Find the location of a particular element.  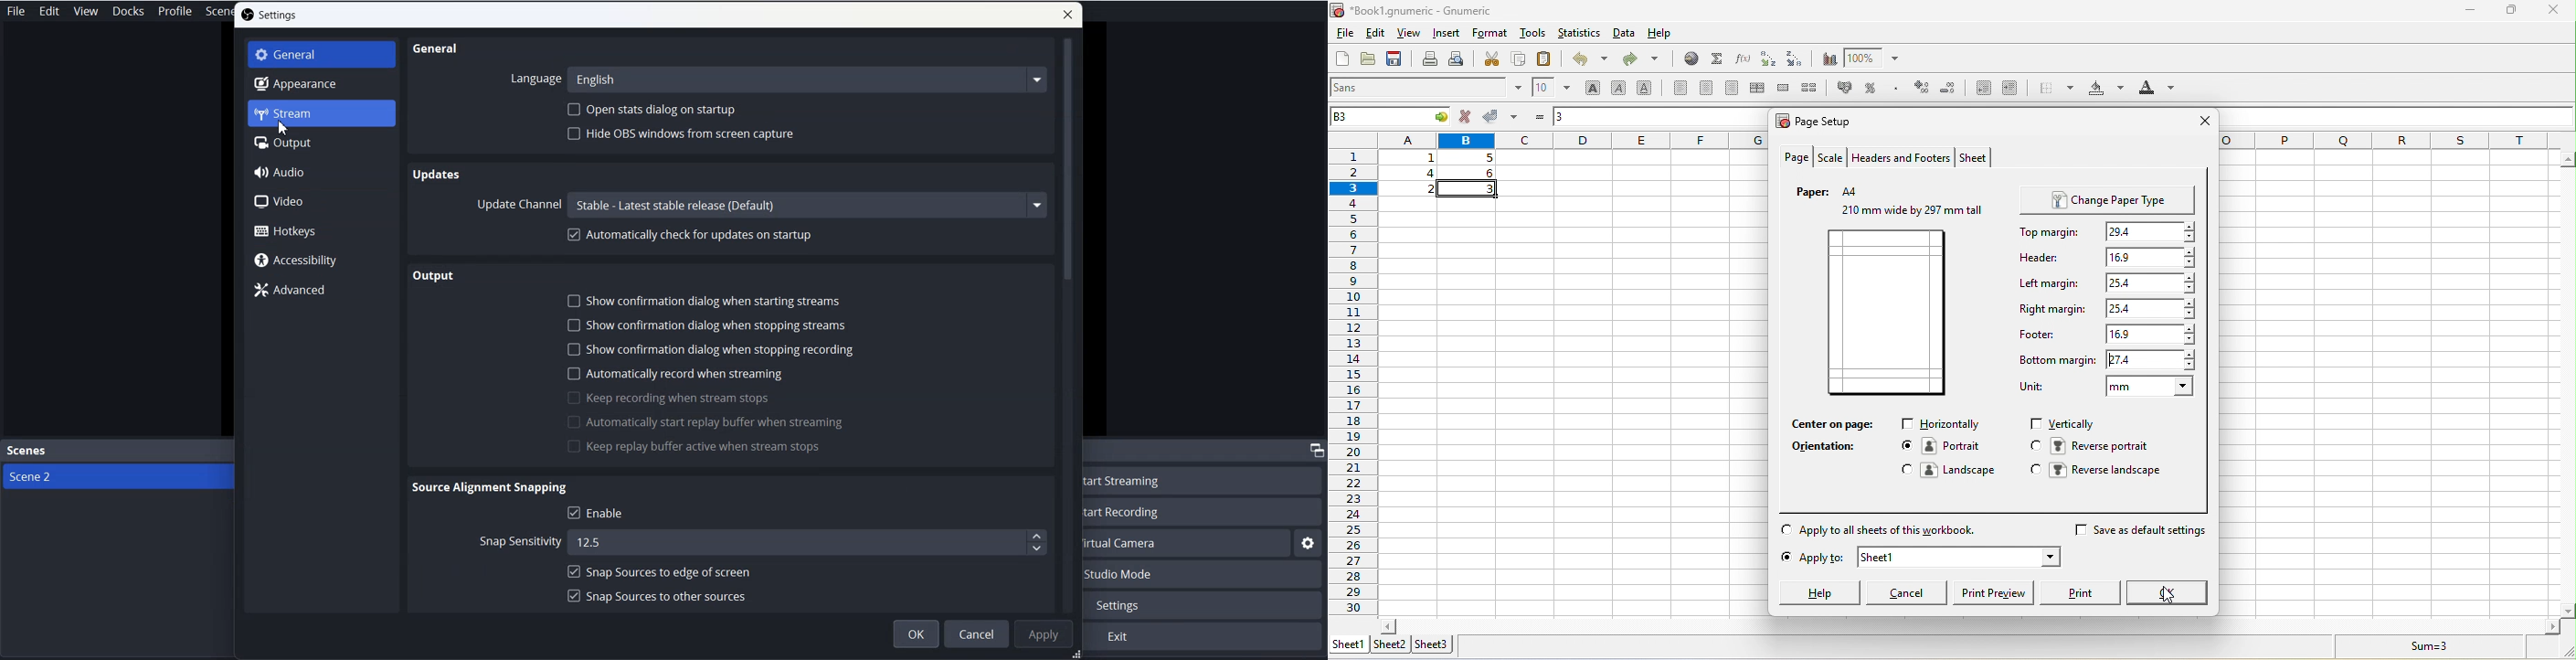

General is located at coordinates (439, 49).